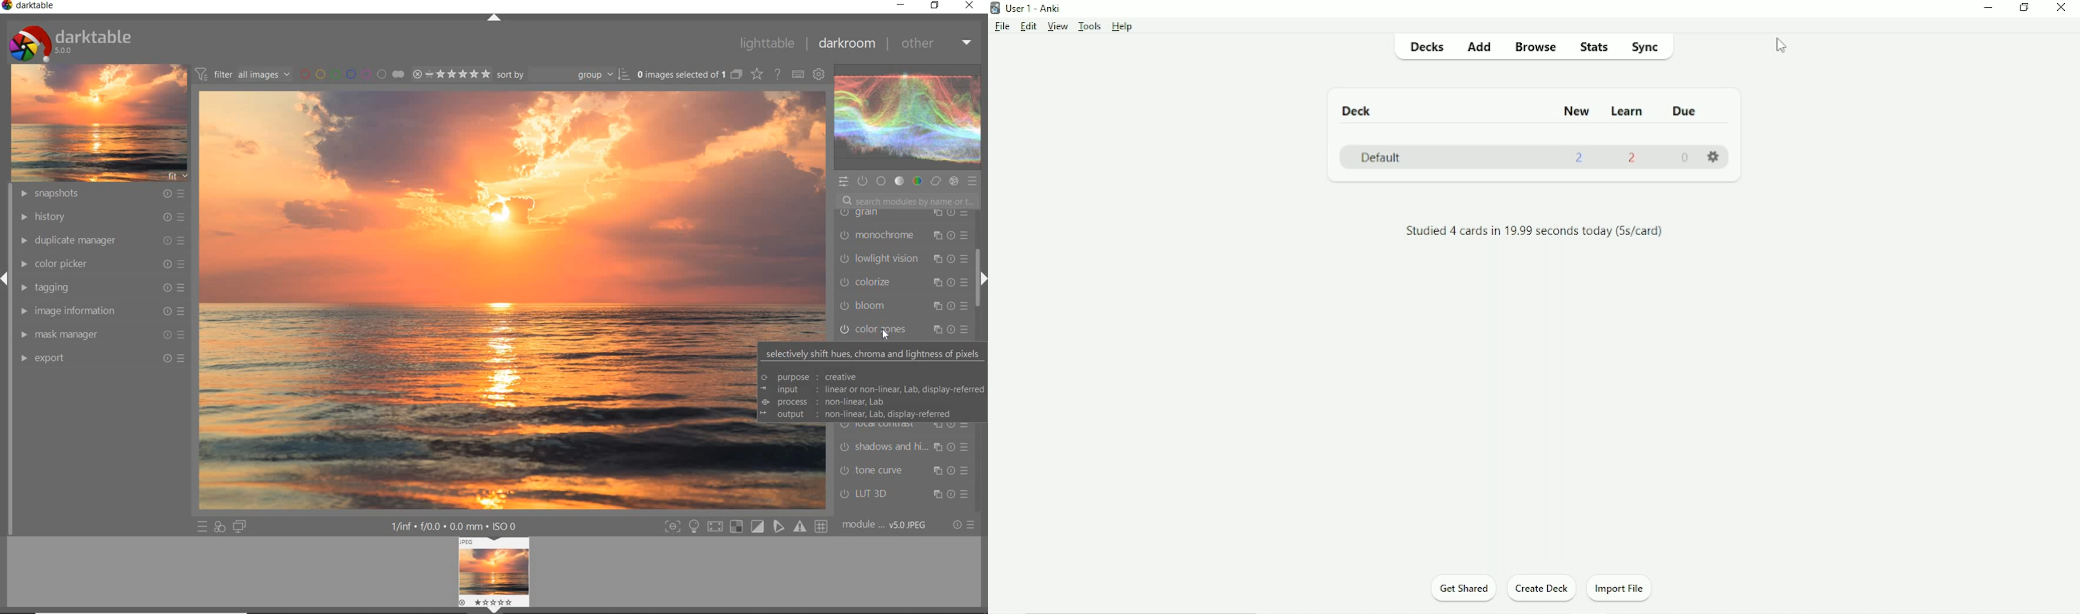 The image size is (2100, 616). Describe the element at coordinates (906, 119) in the screenshot. I see `WAVE FORM` at that location.